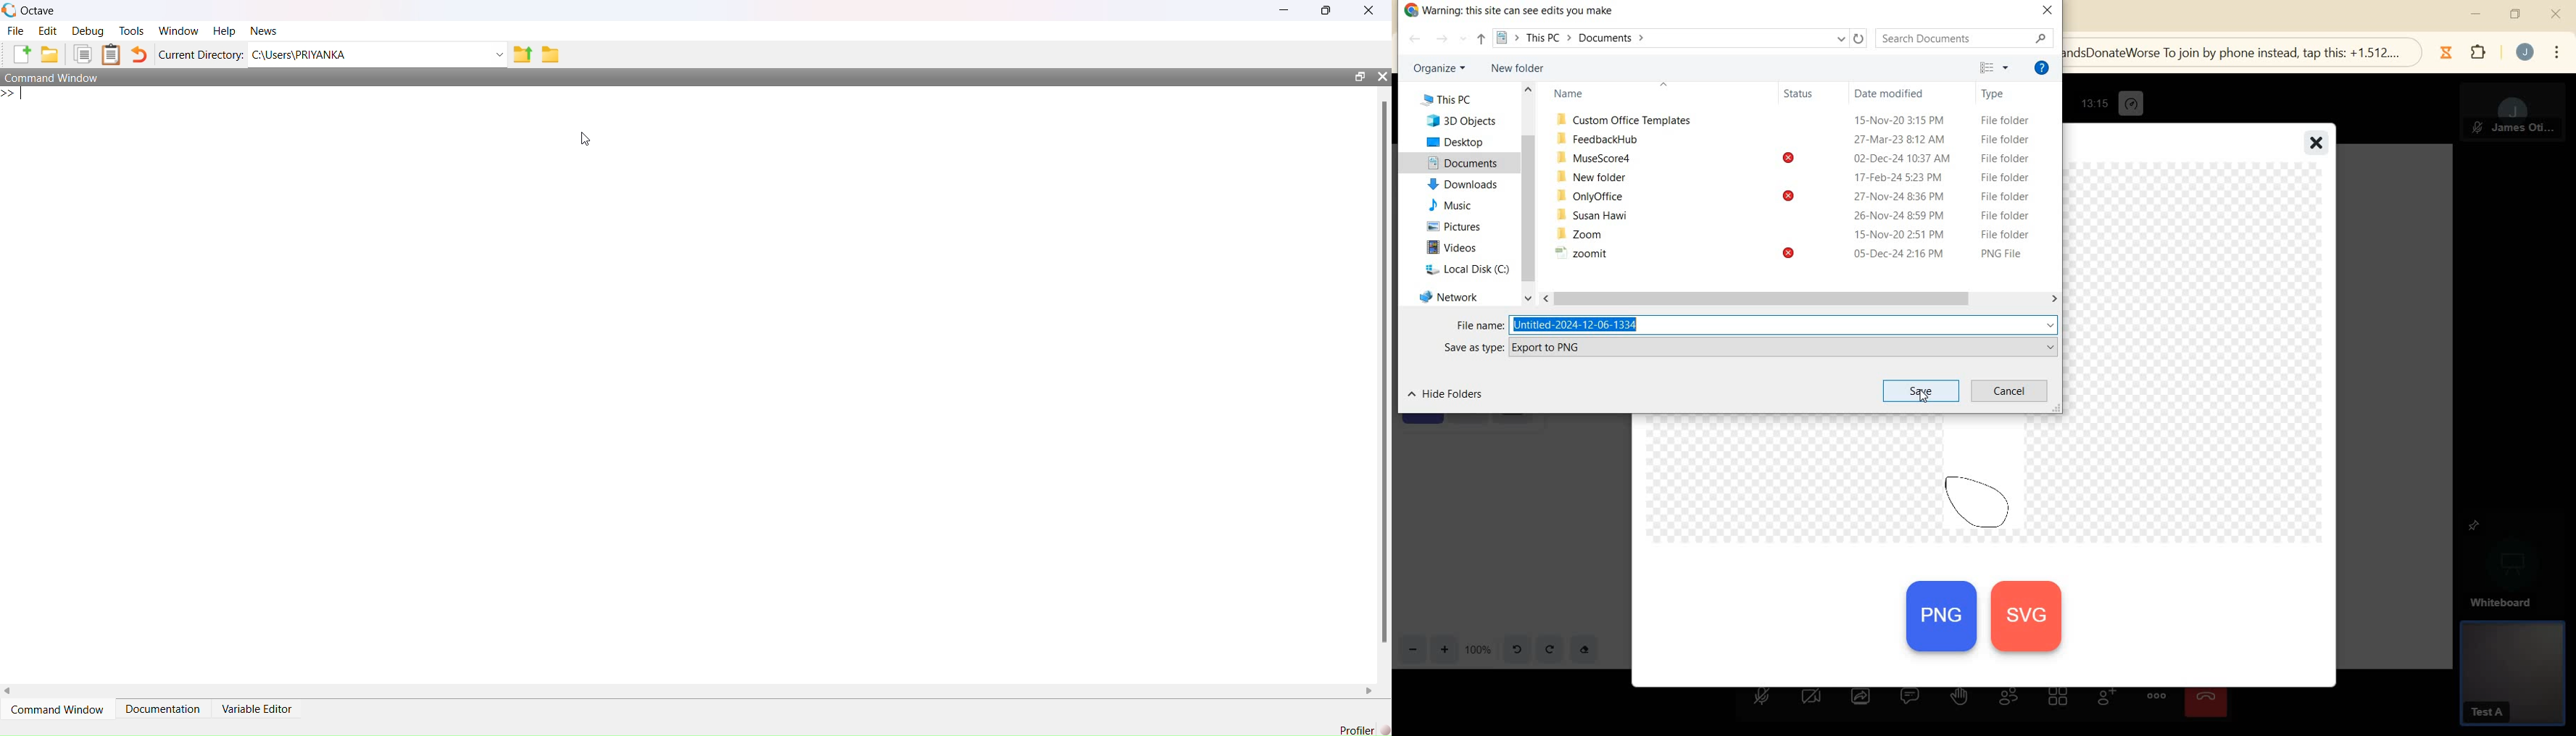  What do you see at coordinates (1360, 76) in the screenshot?
I see `restore` at bounding box center [1360, 76].